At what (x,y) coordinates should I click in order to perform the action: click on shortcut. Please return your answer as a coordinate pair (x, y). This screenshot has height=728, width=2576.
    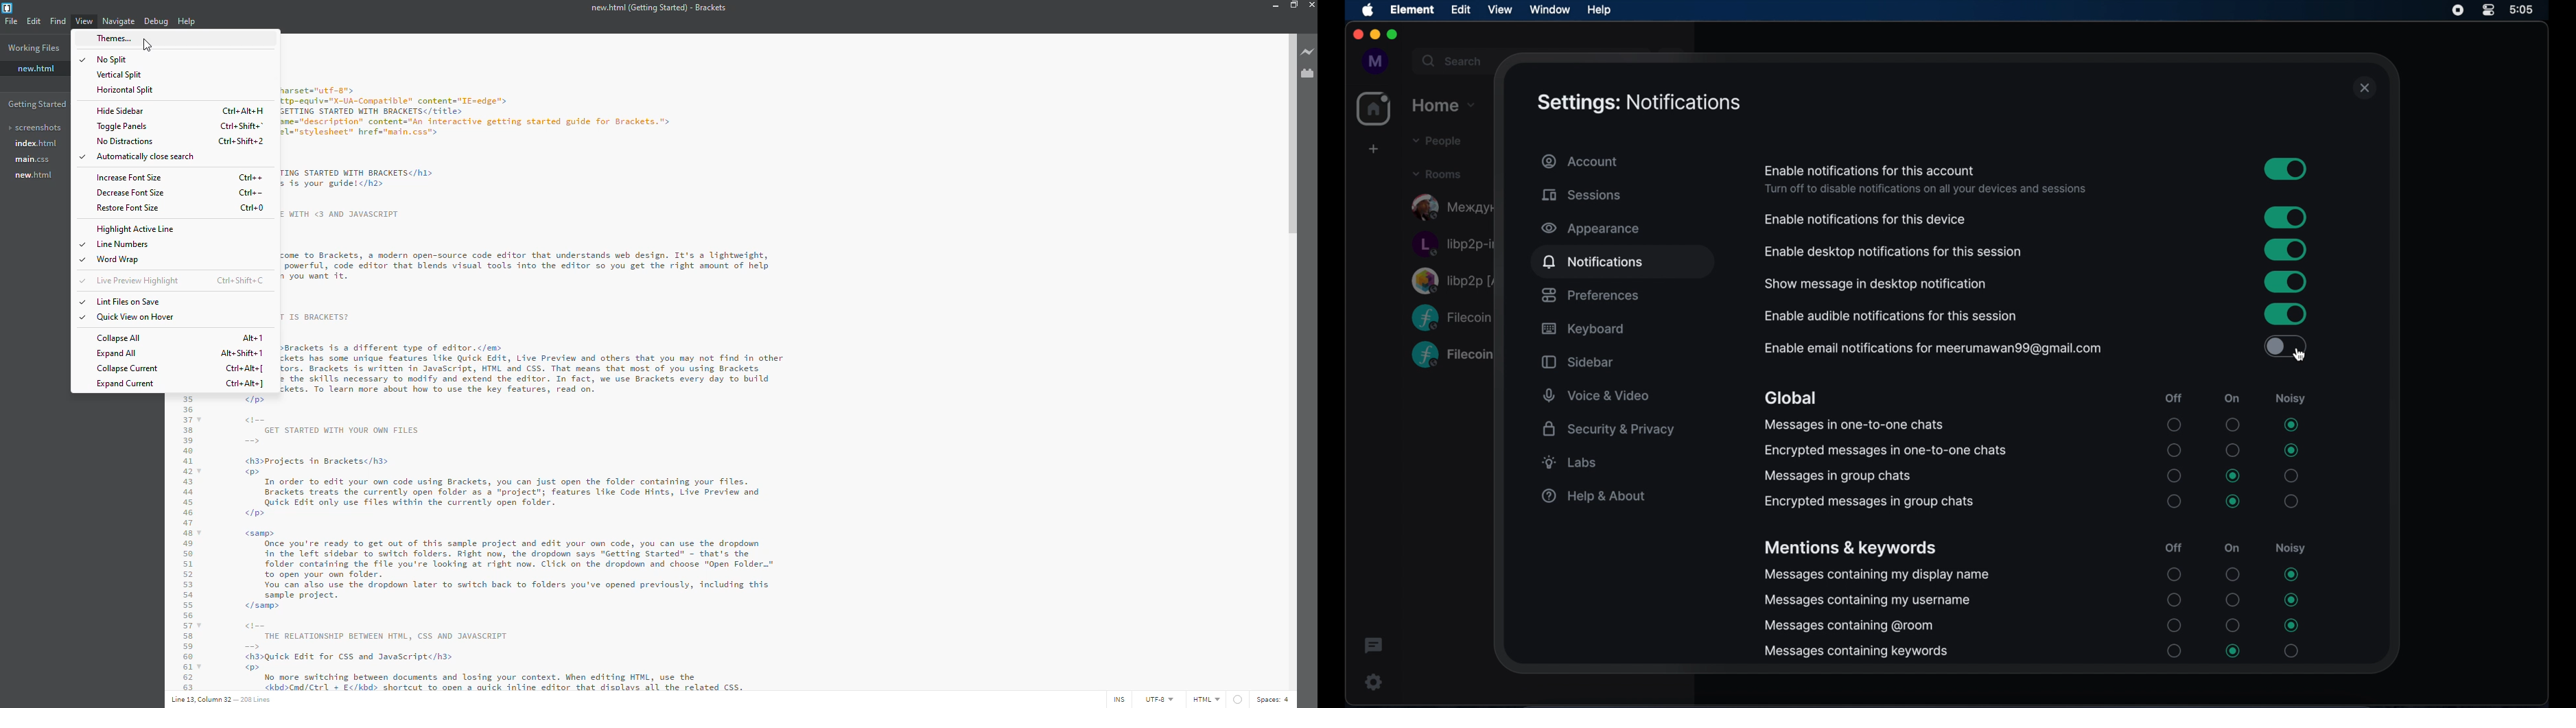
    Looking at the image, I should click on (250, 191).